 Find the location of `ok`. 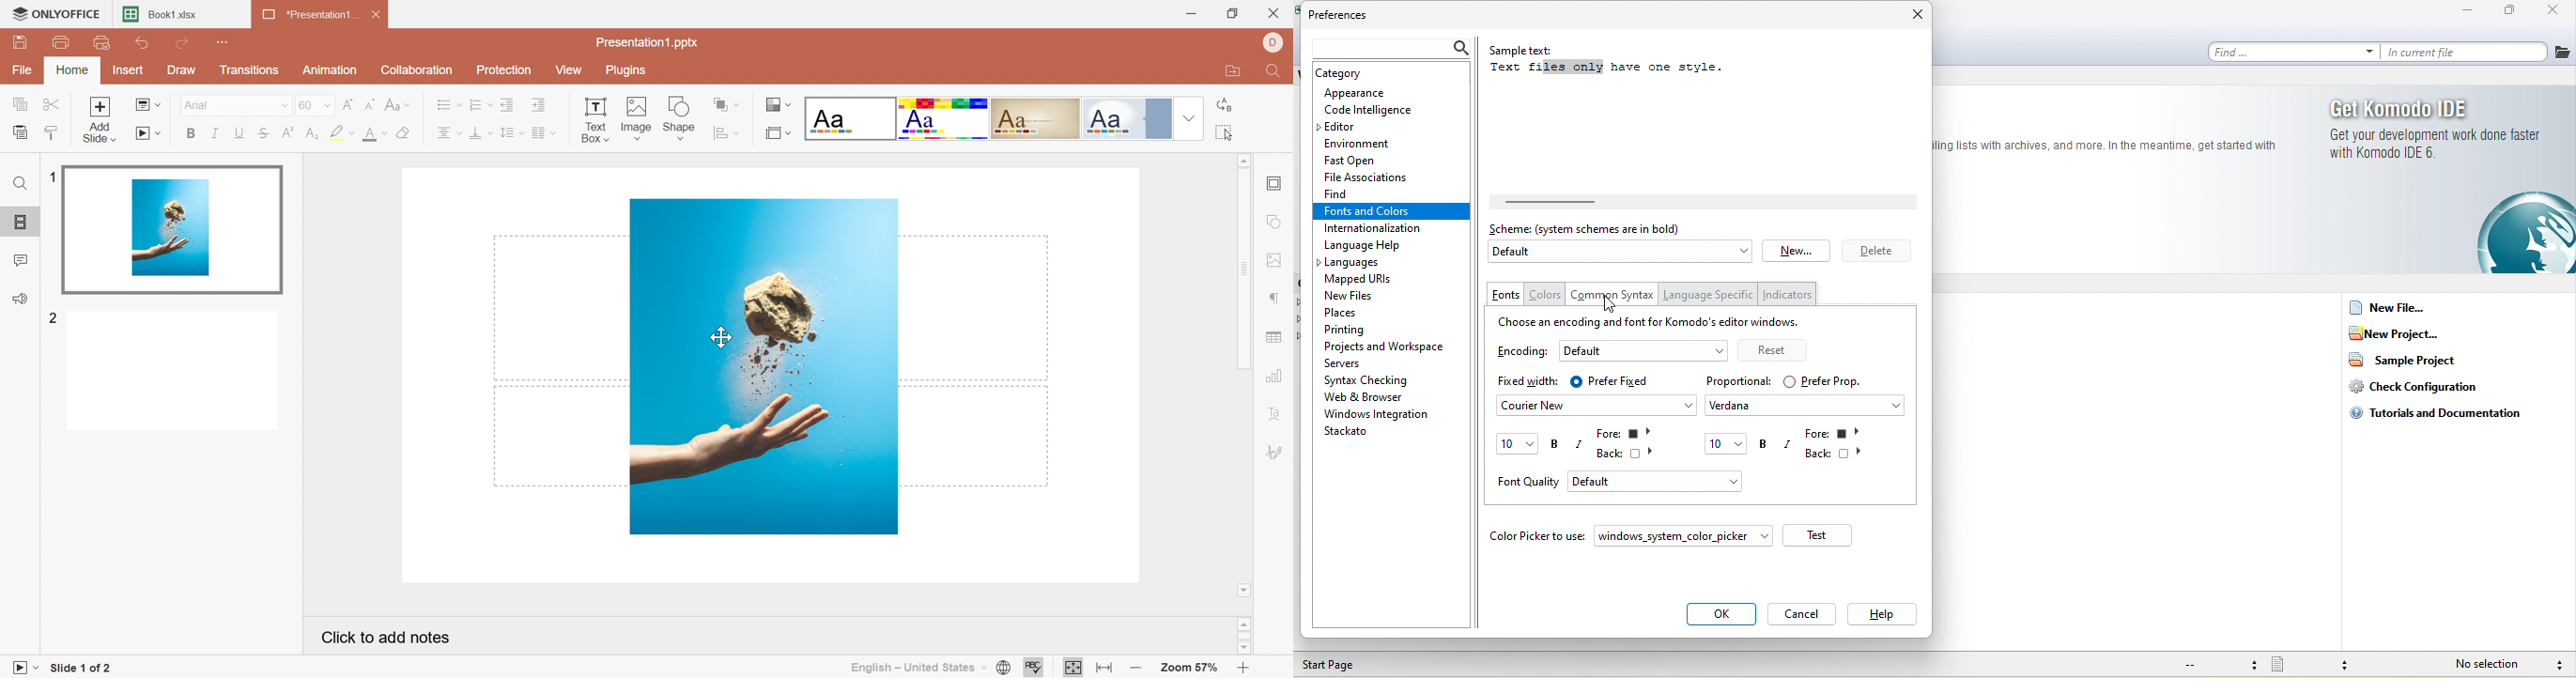

ok is located at coordinates (1723, 613).